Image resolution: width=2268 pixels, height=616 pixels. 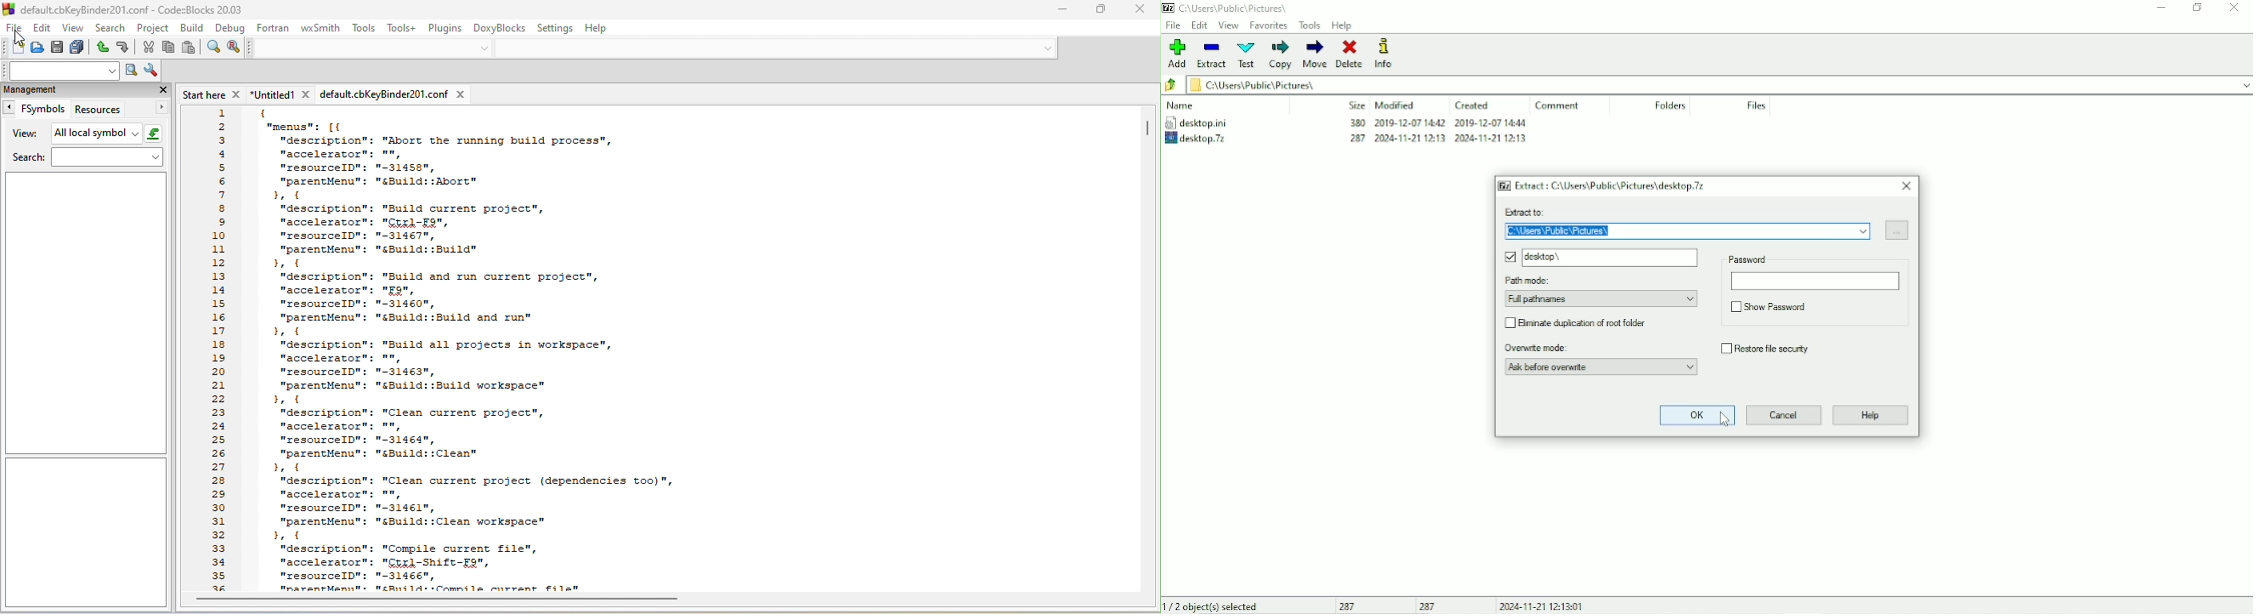 I want to click on redo, so click(x=124, y=48).